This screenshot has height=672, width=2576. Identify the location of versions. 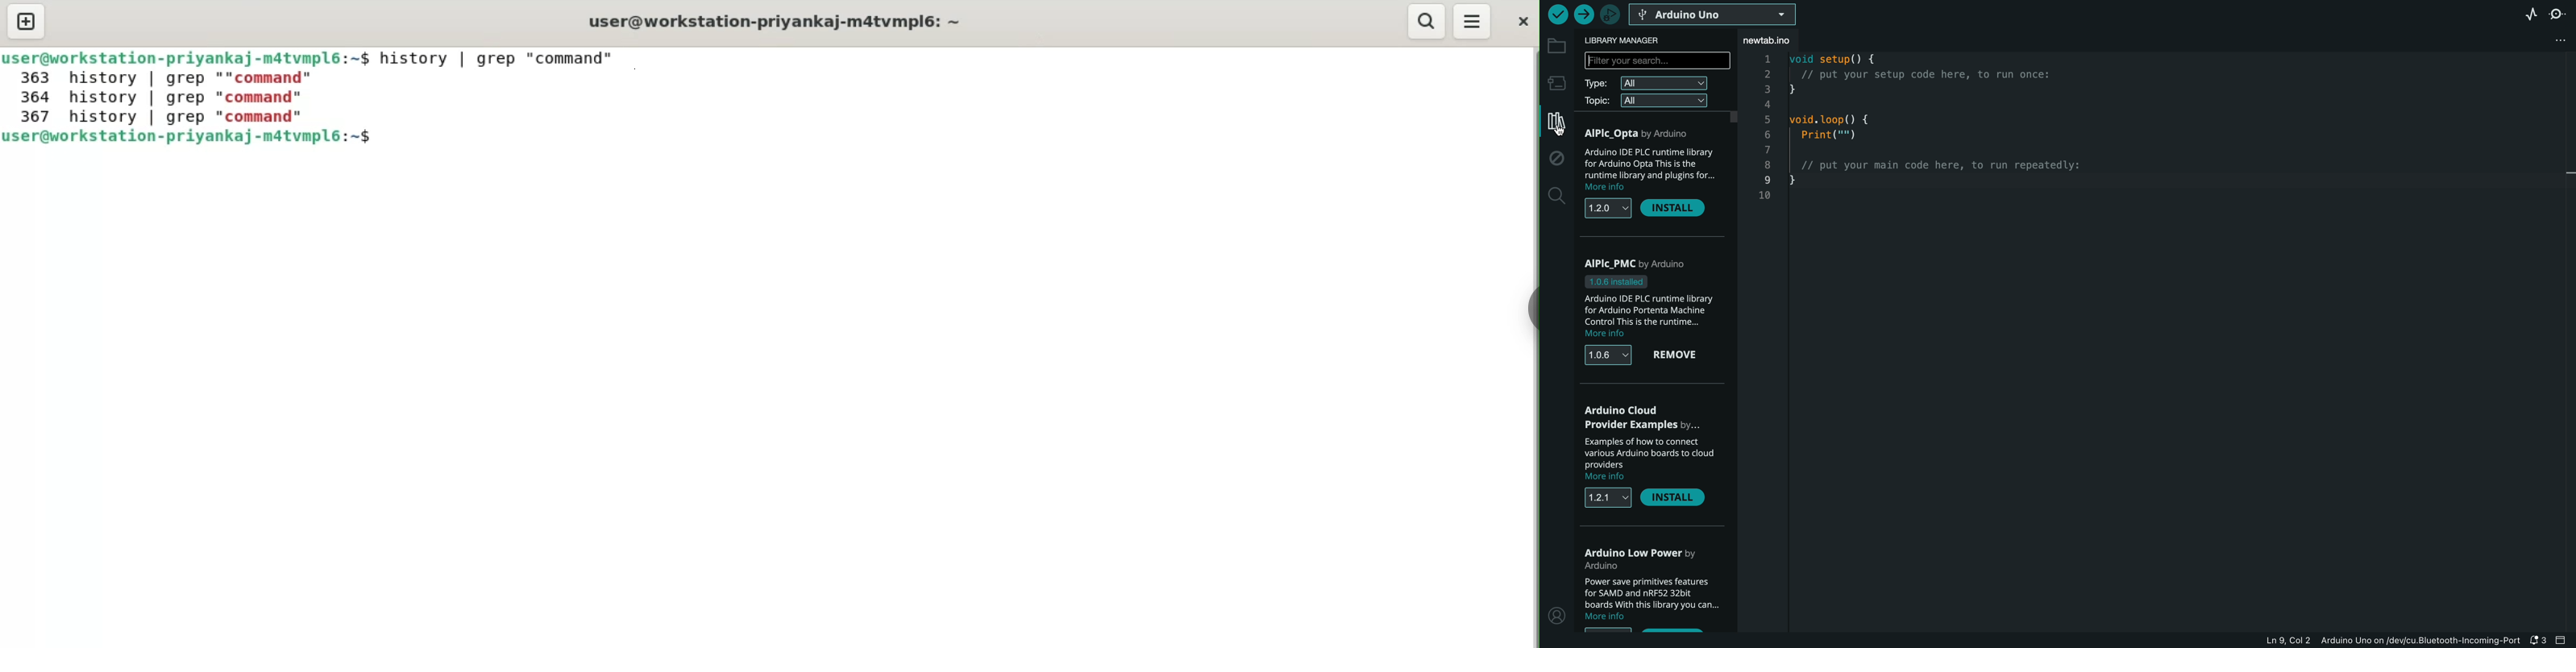
(1606, 355).